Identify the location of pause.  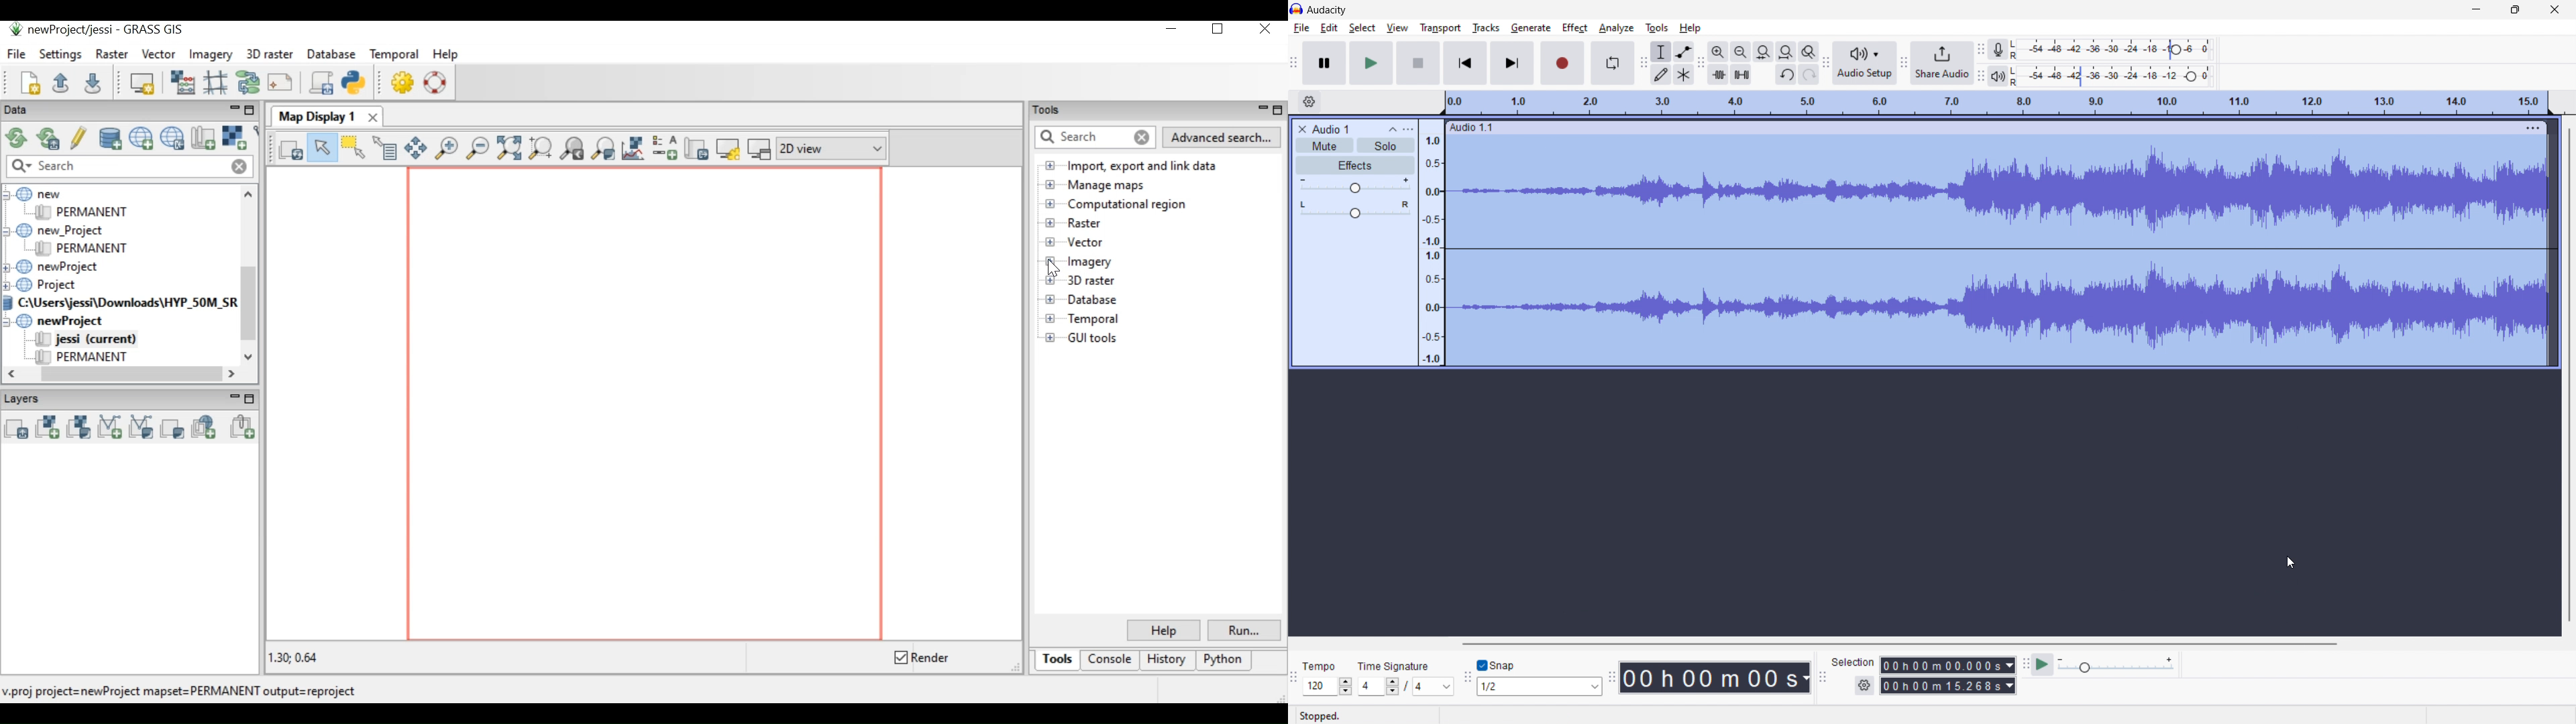
(1325, 63).